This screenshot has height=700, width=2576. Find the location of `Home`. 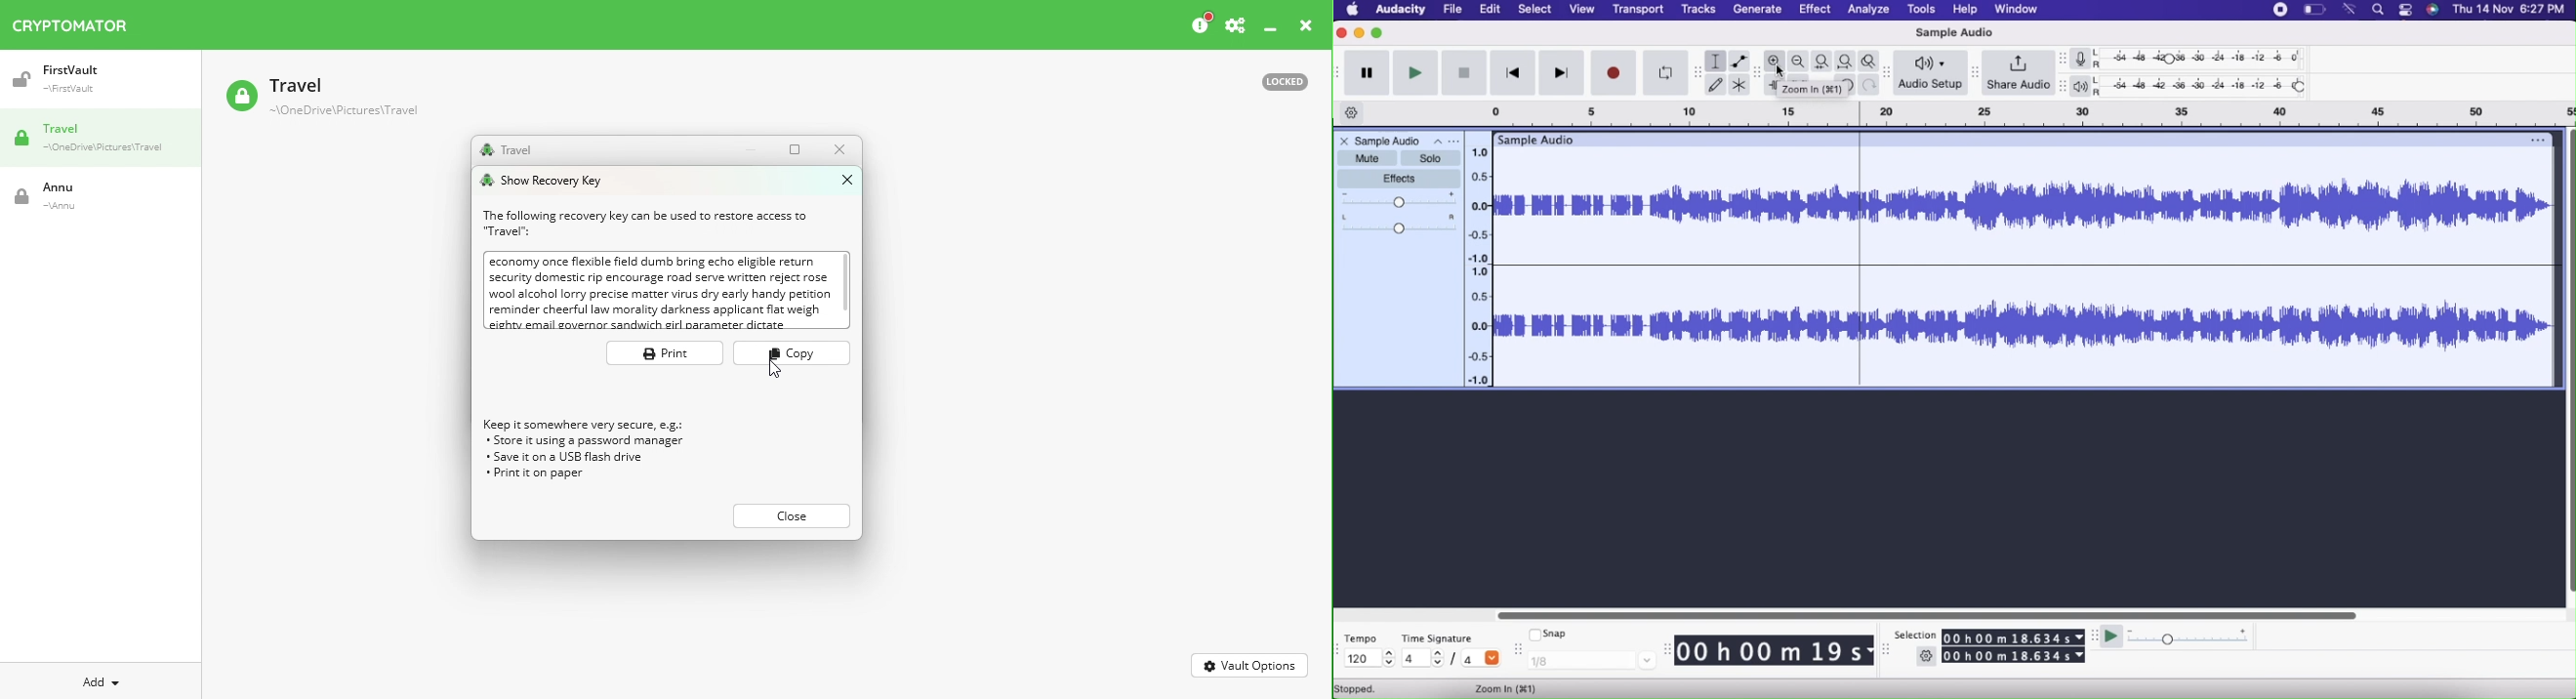

Home is located at coordinates (1352, 10).